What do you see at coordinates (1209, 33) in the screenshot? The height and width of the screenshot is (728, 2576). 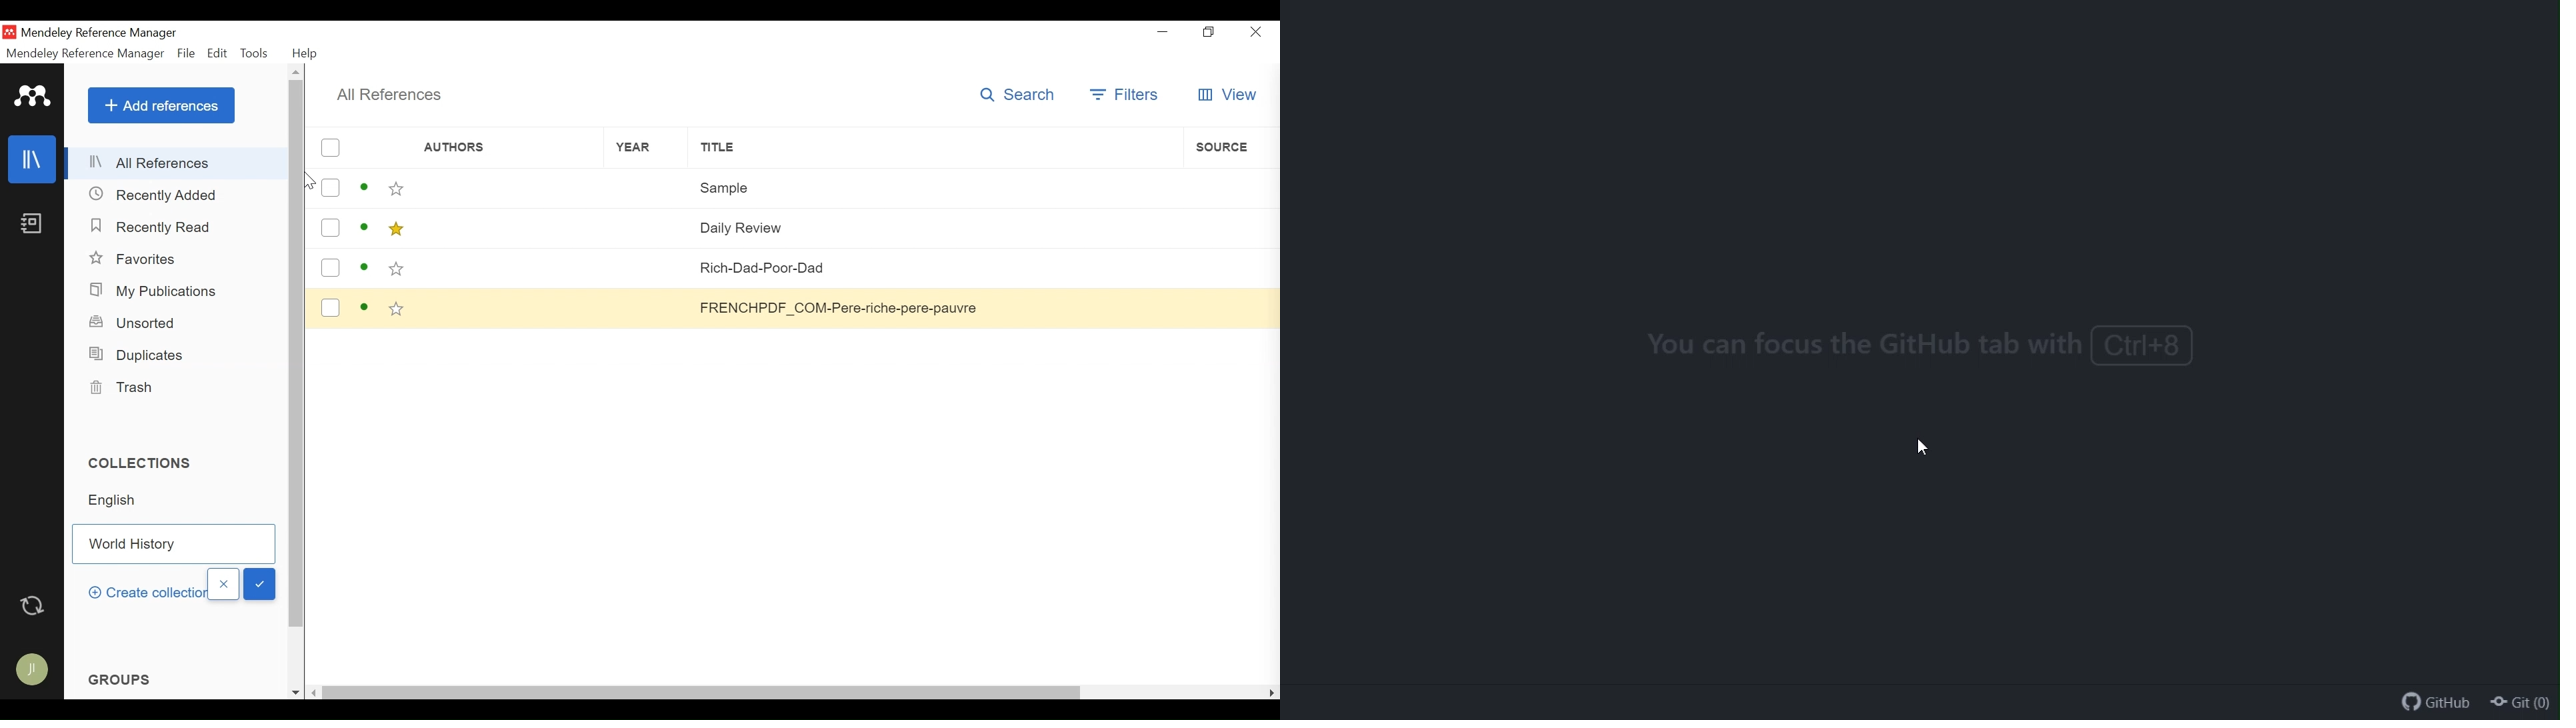 I see `Restore` at bounding box center [1209, 33].